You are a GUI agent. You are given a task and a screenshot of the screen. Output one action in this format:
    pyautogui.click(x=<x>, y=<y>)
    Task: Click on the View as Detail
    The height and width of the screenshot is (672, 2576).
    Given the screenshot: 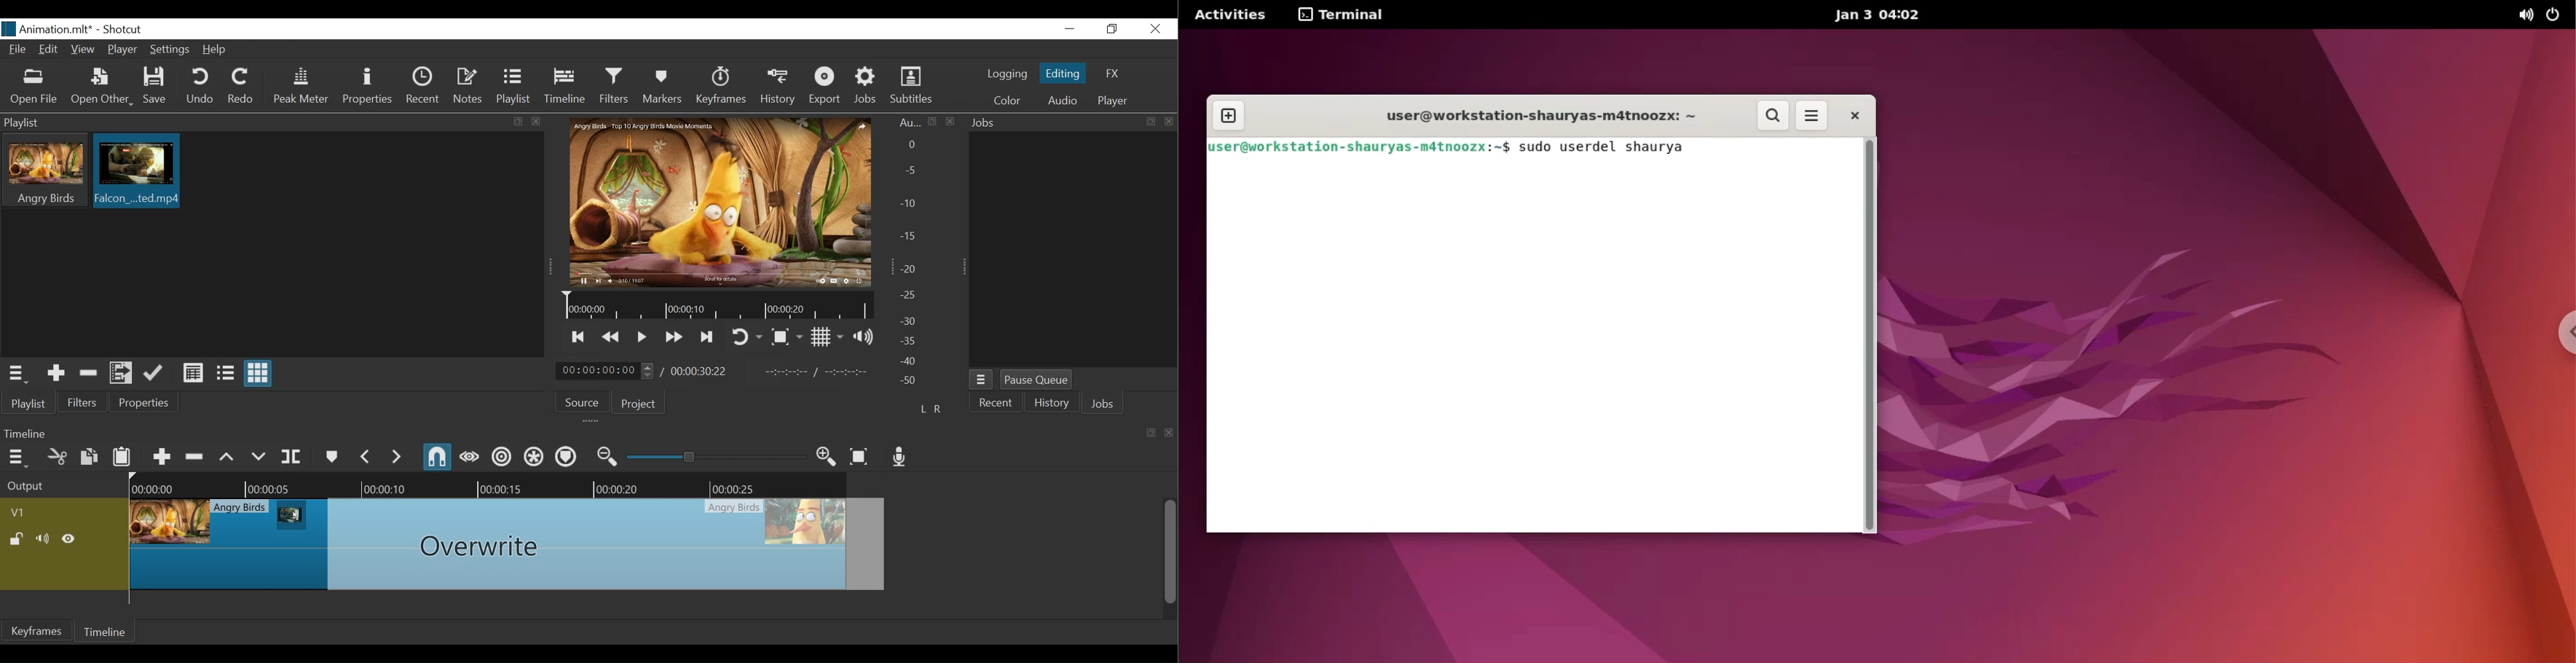 What is the action you would take?
    pyautogui.click(x=193, y=374)
    